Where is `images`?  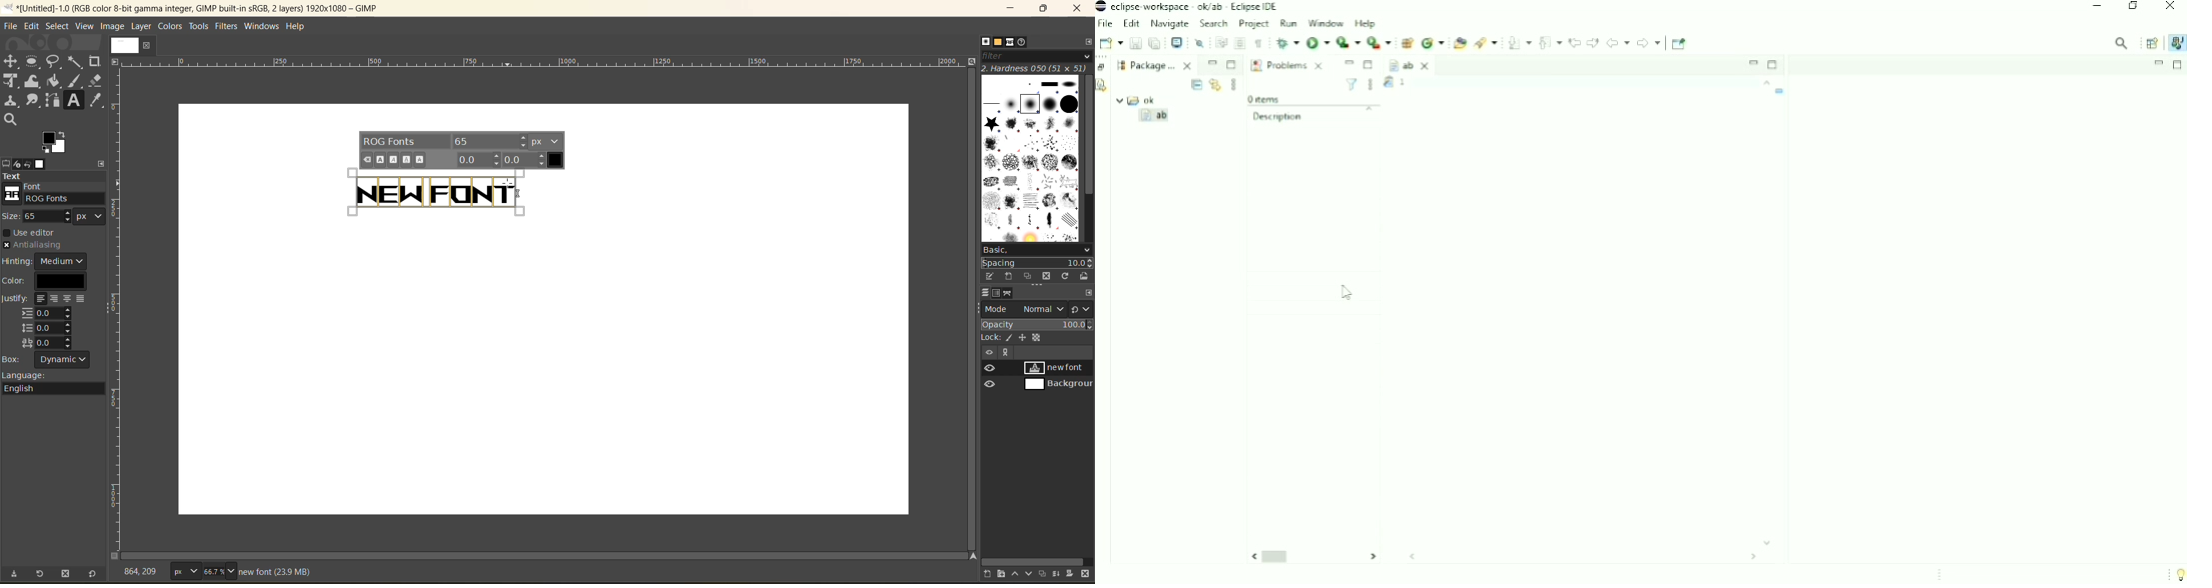
images is located at coordinates (42, 164).